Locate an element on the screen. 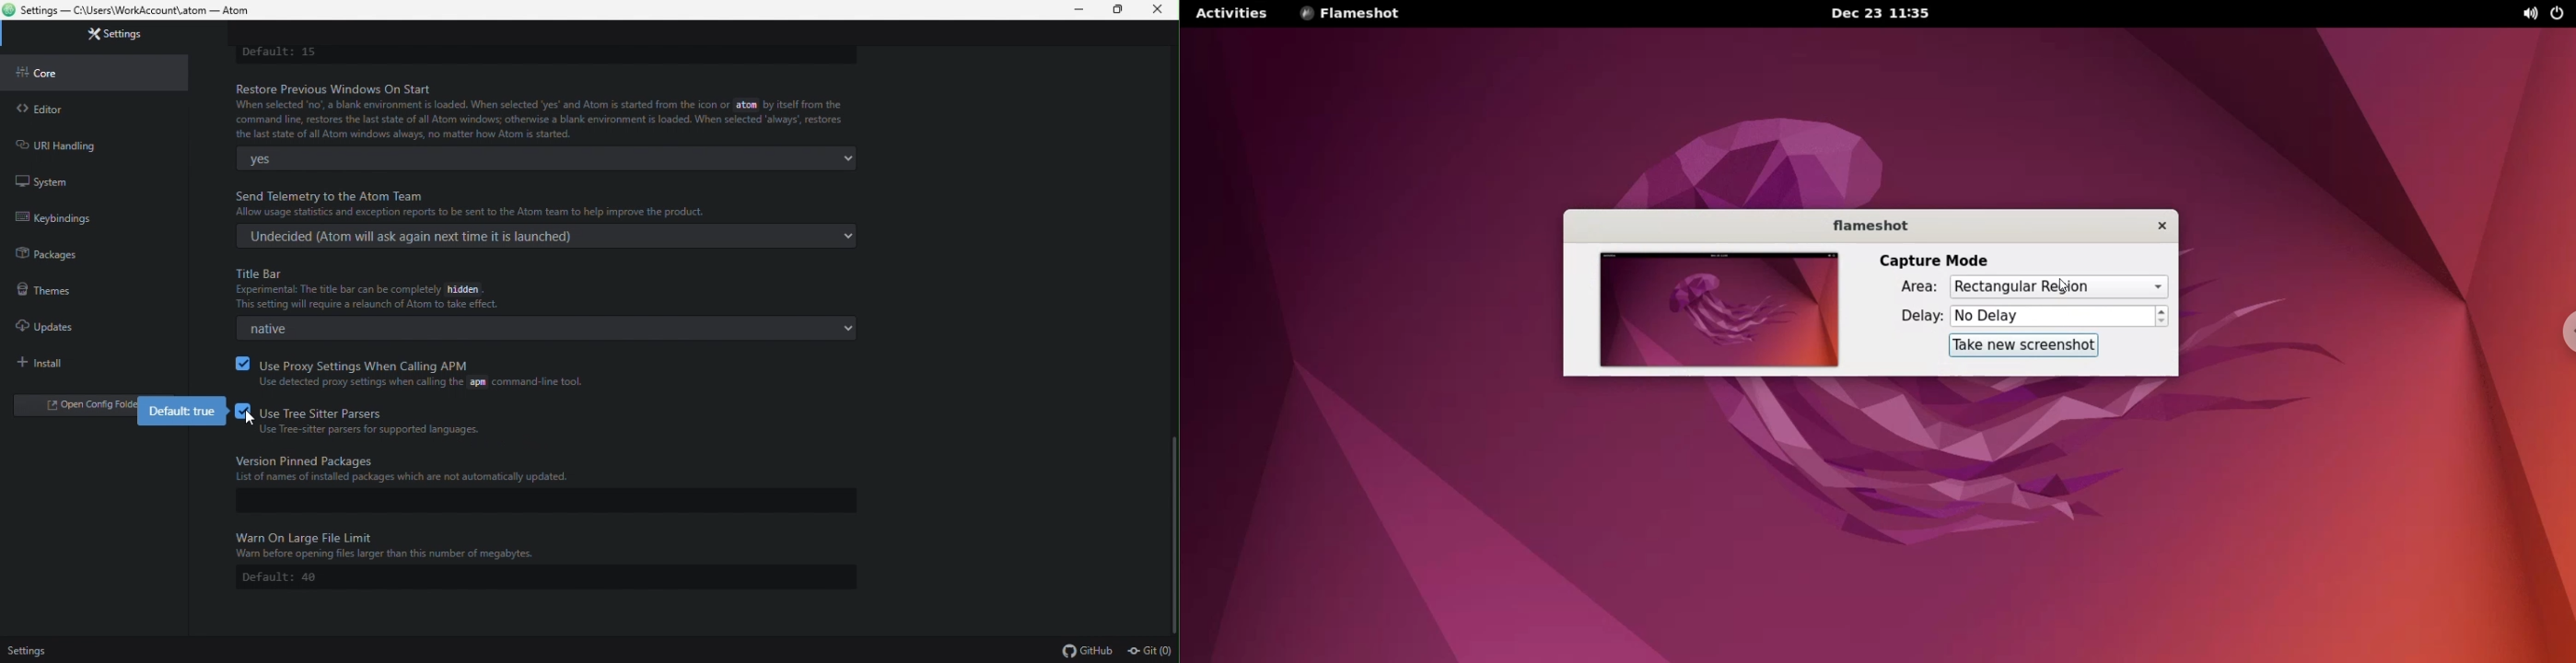  capture mode is located at coordinates (1926, 261).